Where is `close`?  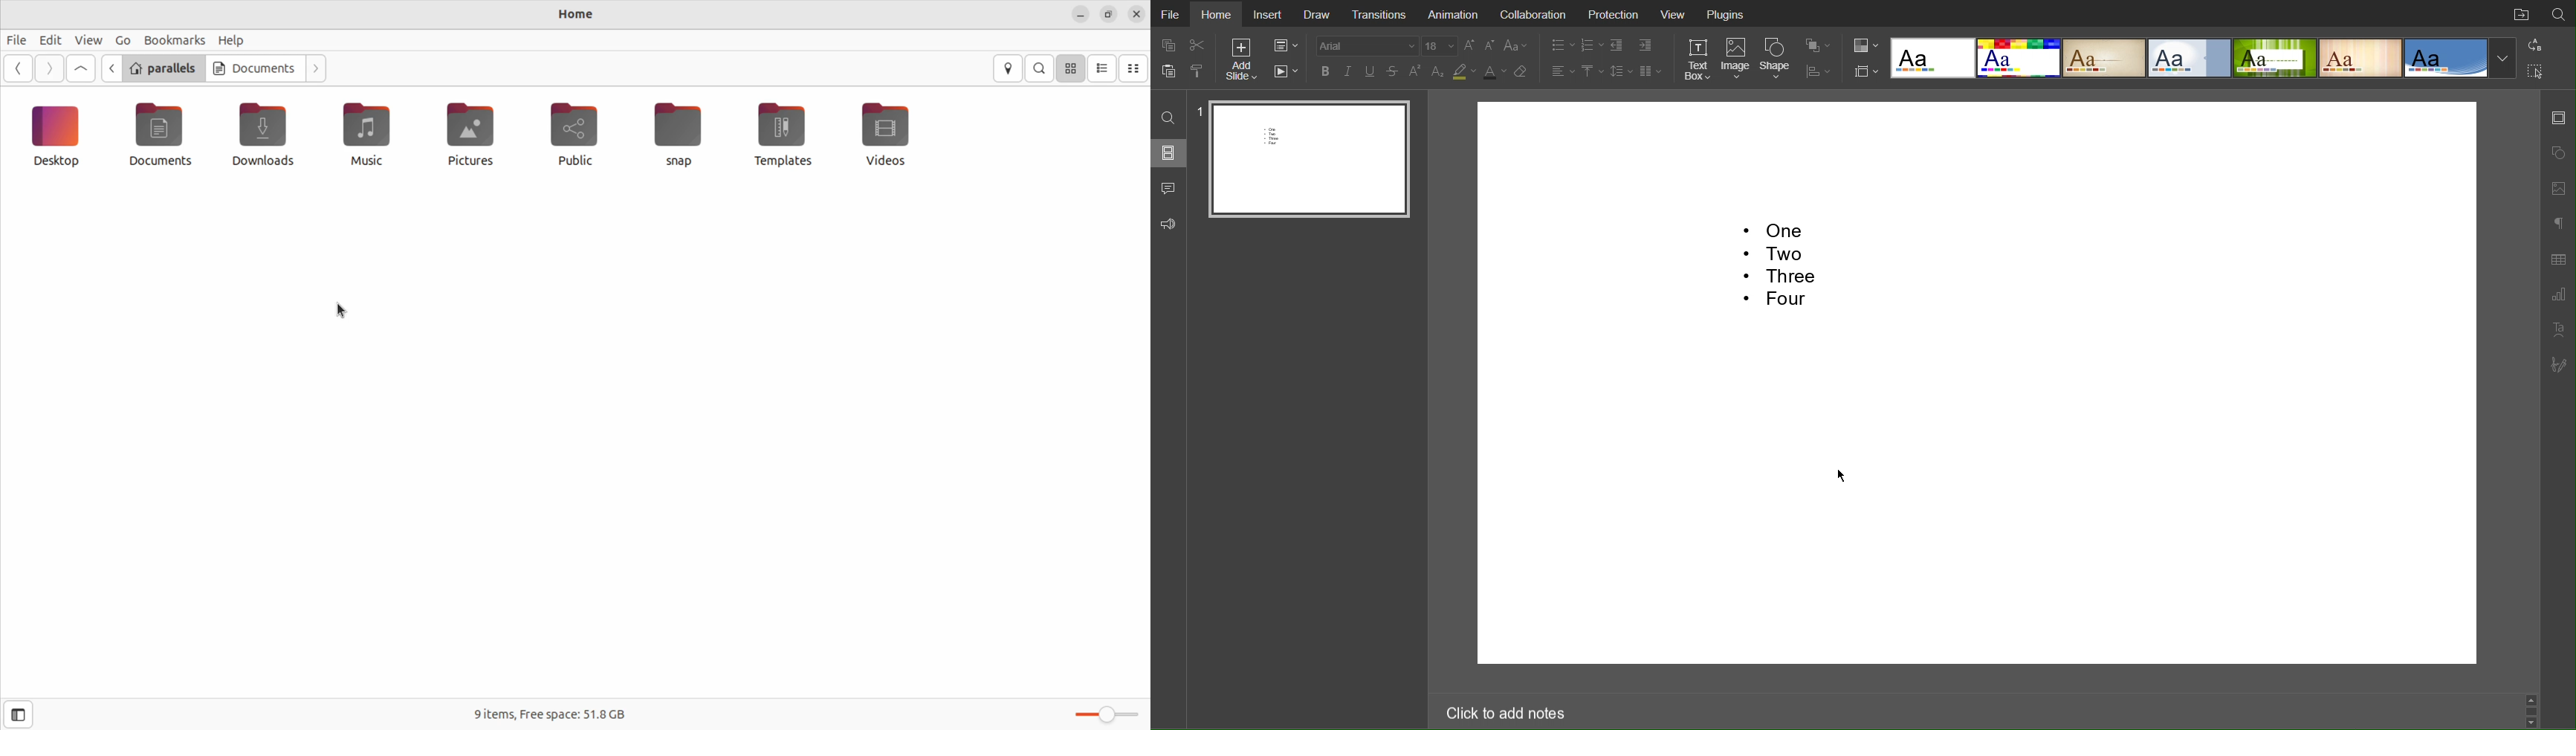
close is located at coordinates (1138, 14).